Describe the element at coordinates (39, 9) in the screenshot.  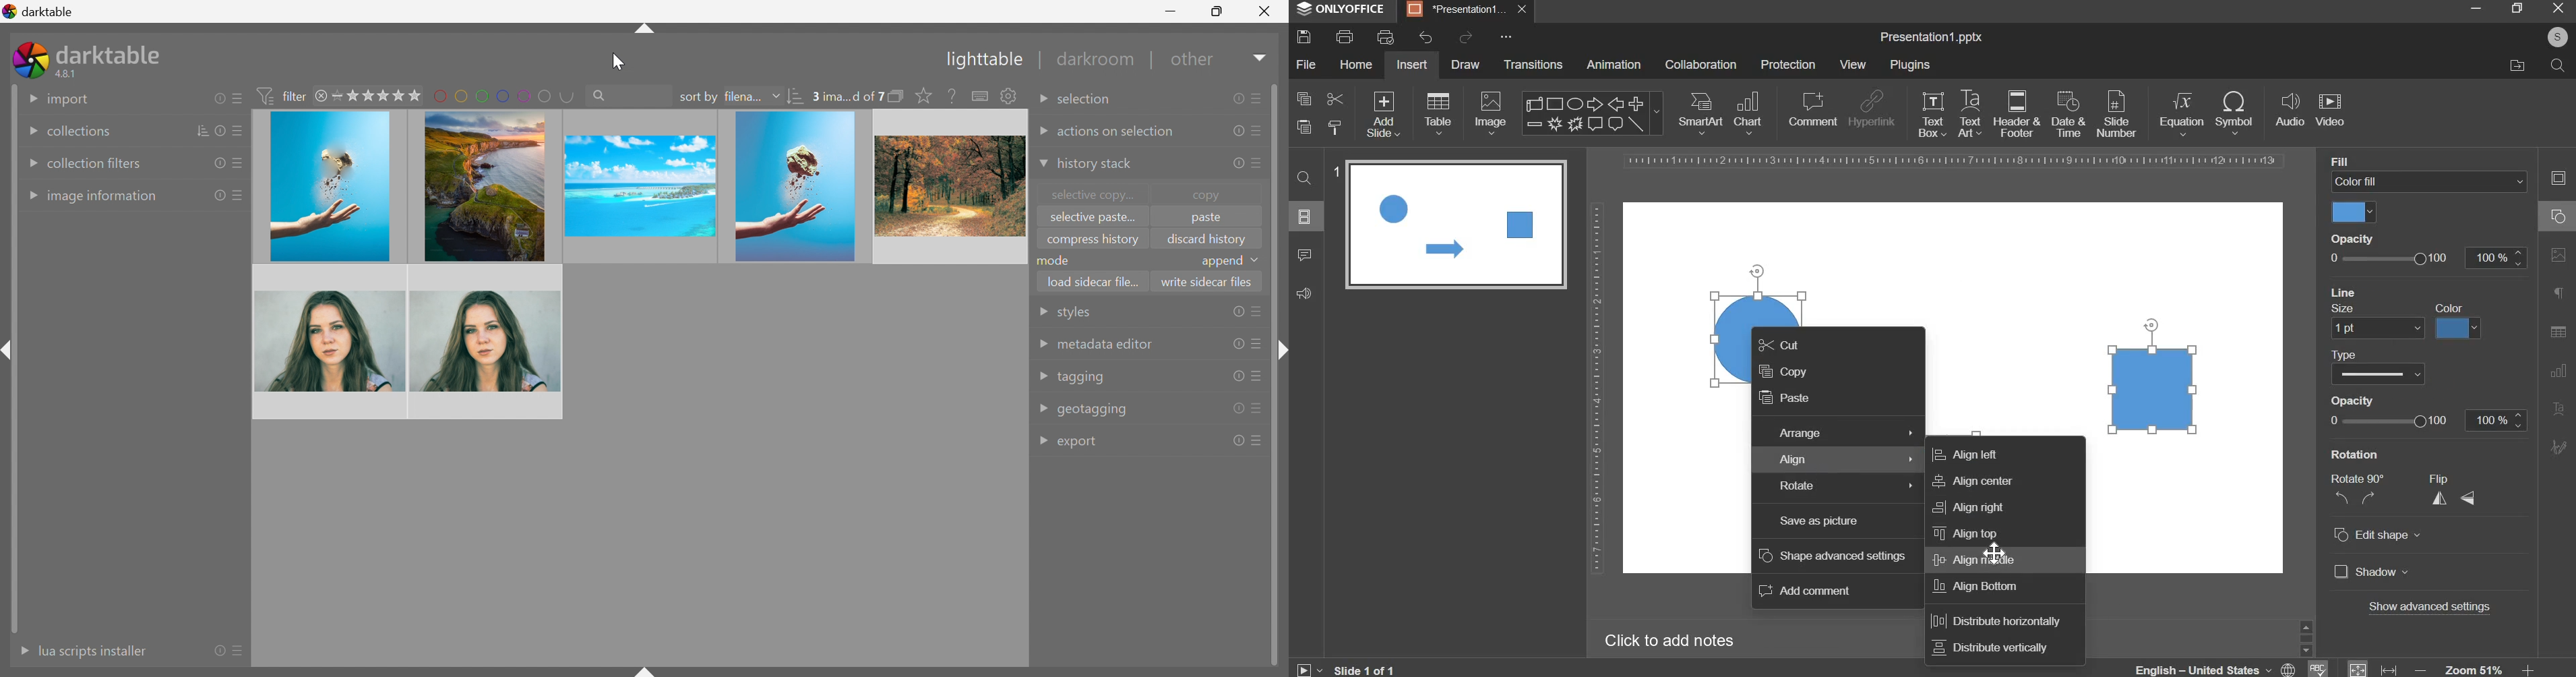
I see `darktable` at that location.